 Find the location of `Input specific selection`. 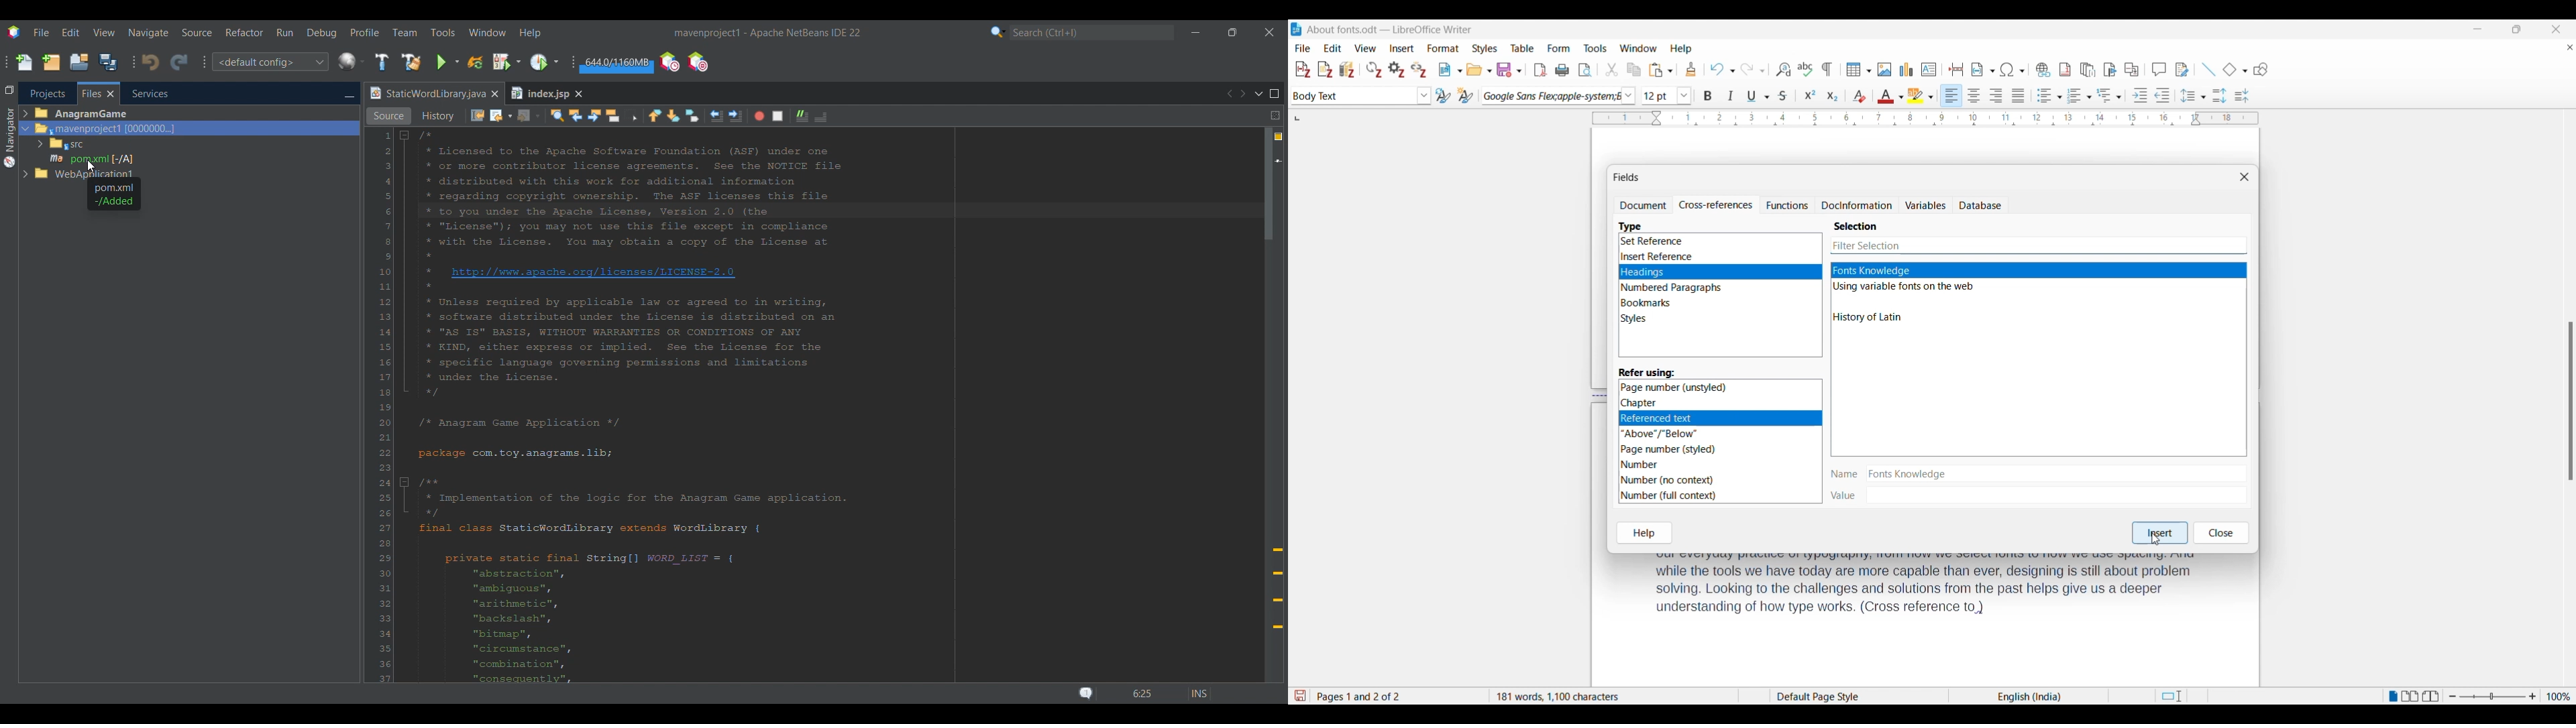

Input specific selection is located at coordinates (2038, 245).